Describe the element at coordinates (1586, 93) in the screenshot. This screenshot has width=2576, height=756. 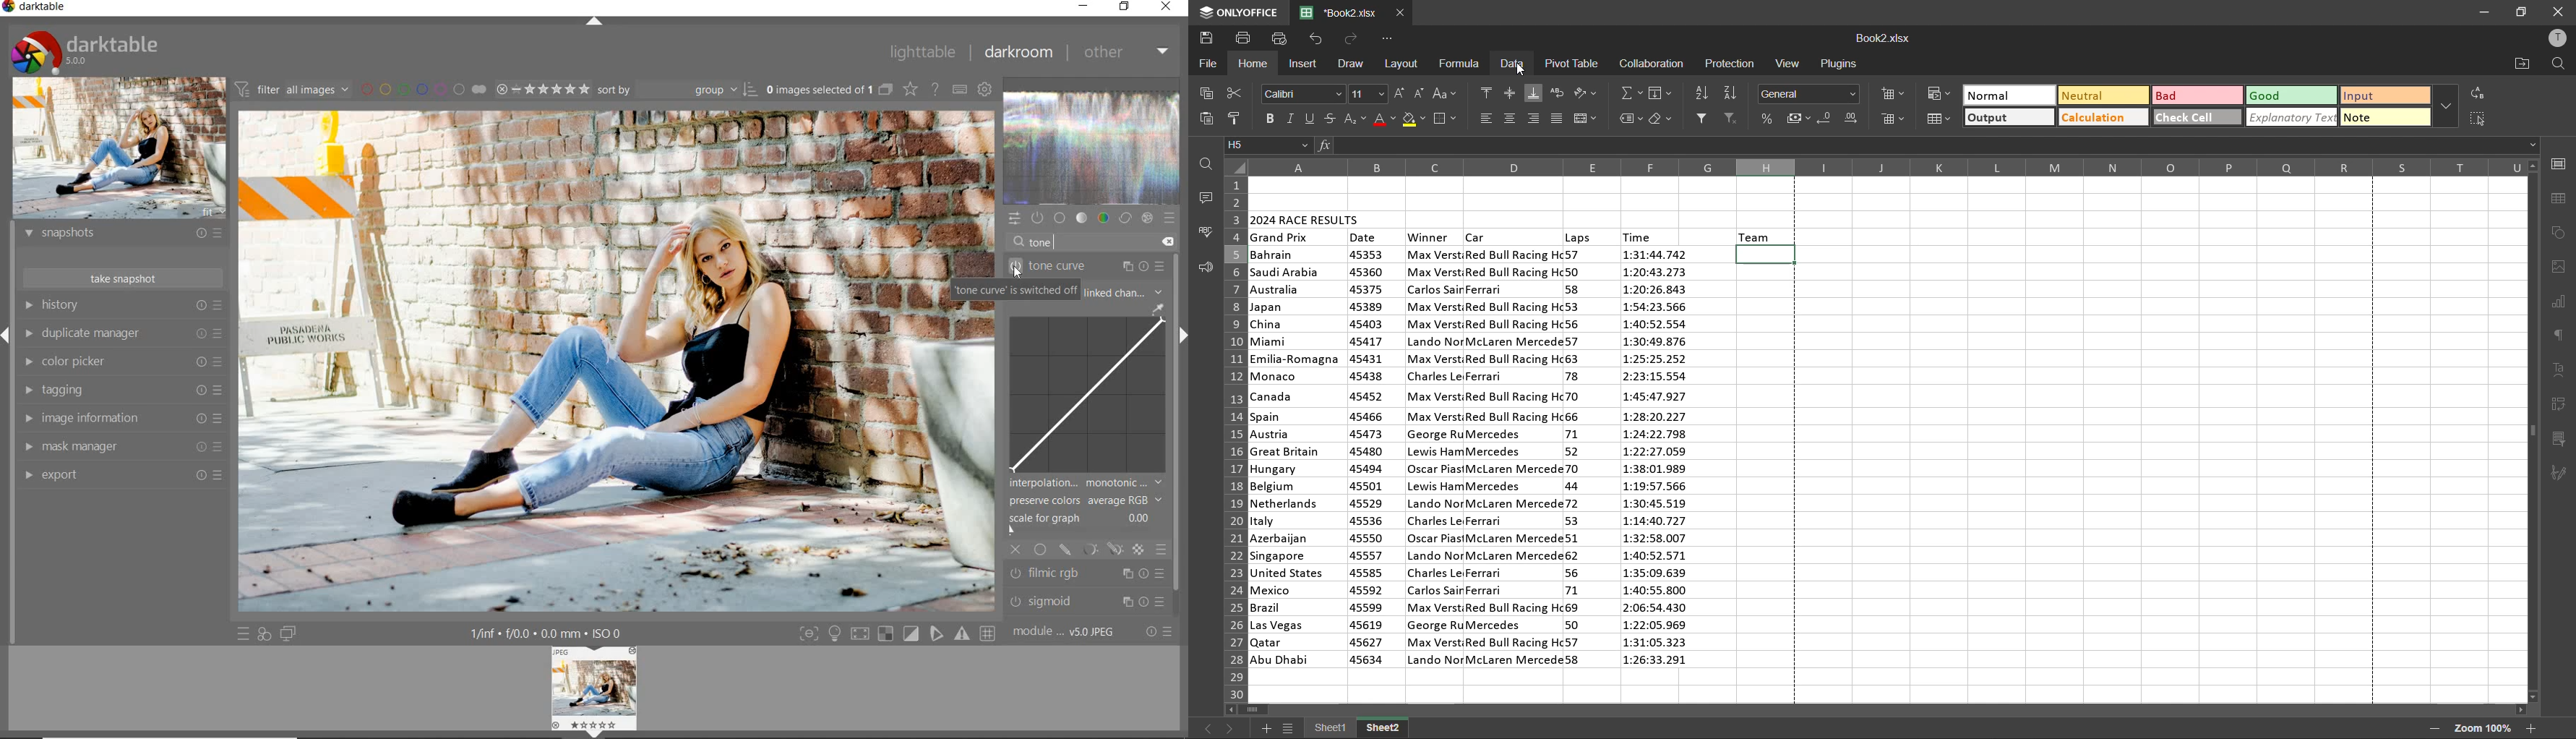
I see `orientation` at that location.